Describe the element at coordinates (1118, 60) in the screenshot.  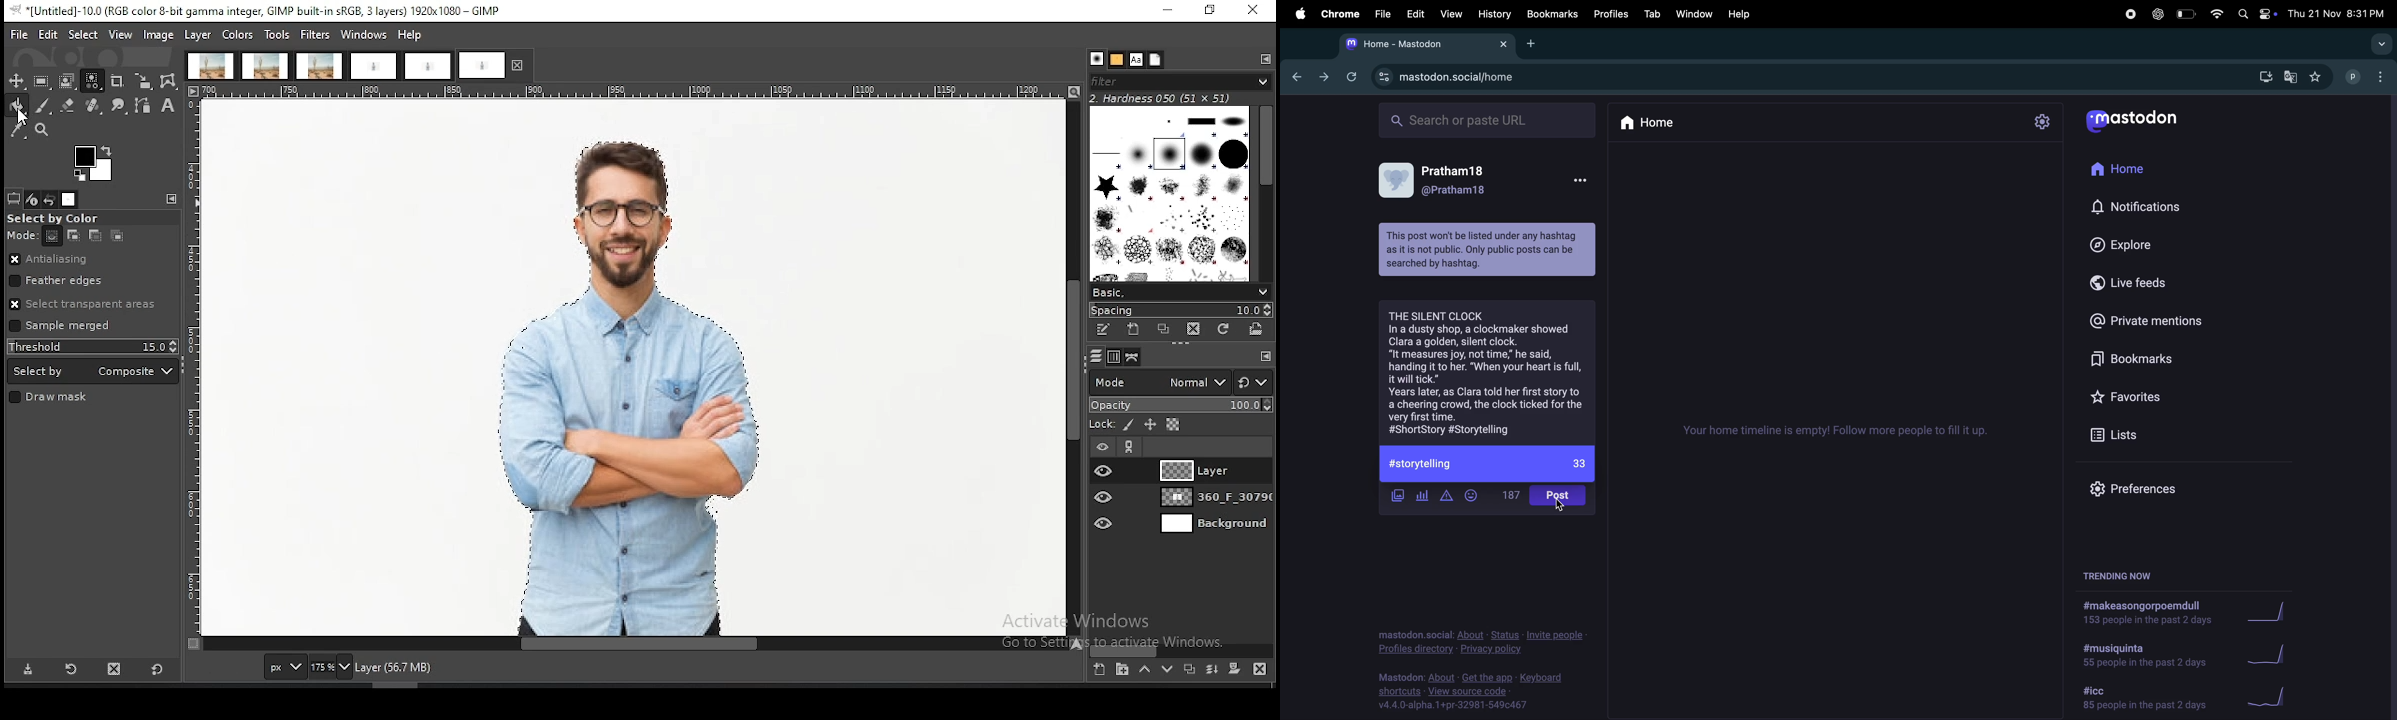
I see `patterns` at that location.